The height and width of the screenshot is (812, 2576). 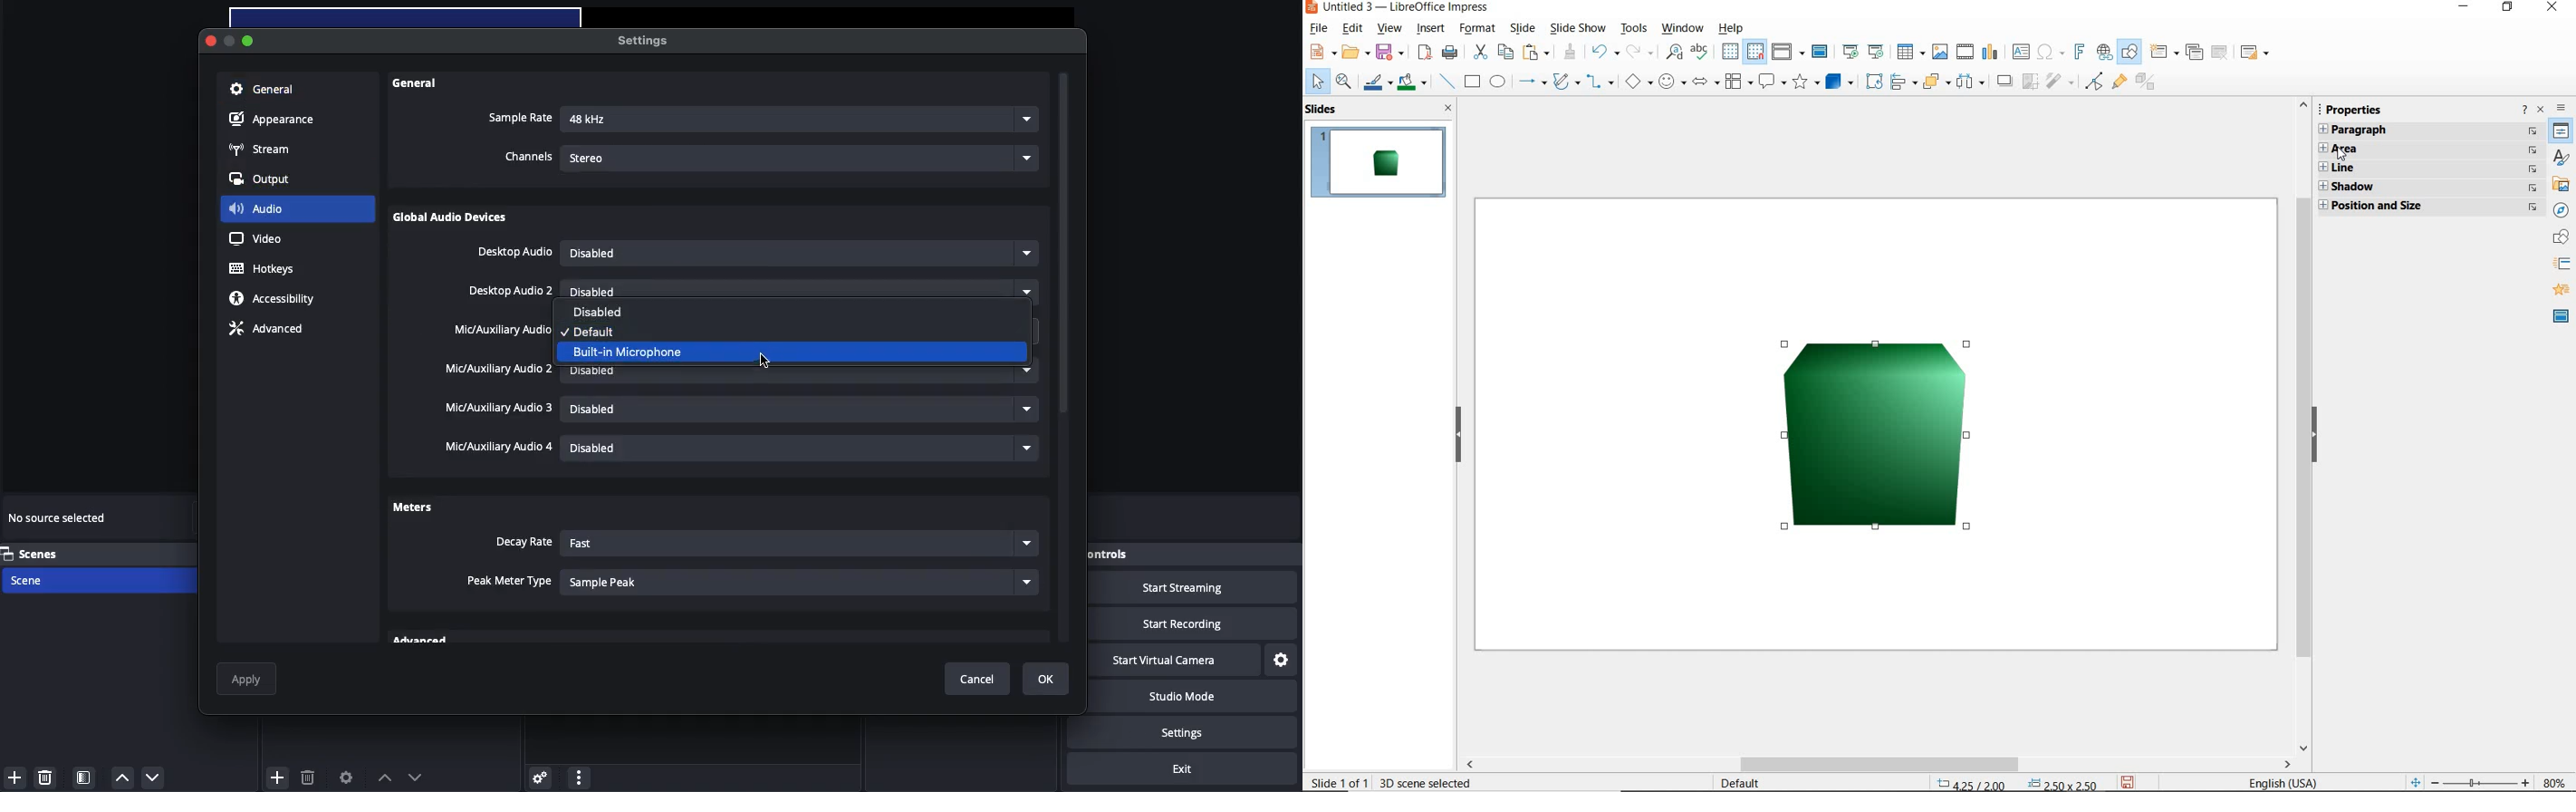 What do you see at coordinates (2022, 52) in the screenshot?
I see `insert text box` at bounding box center [2022, 52].